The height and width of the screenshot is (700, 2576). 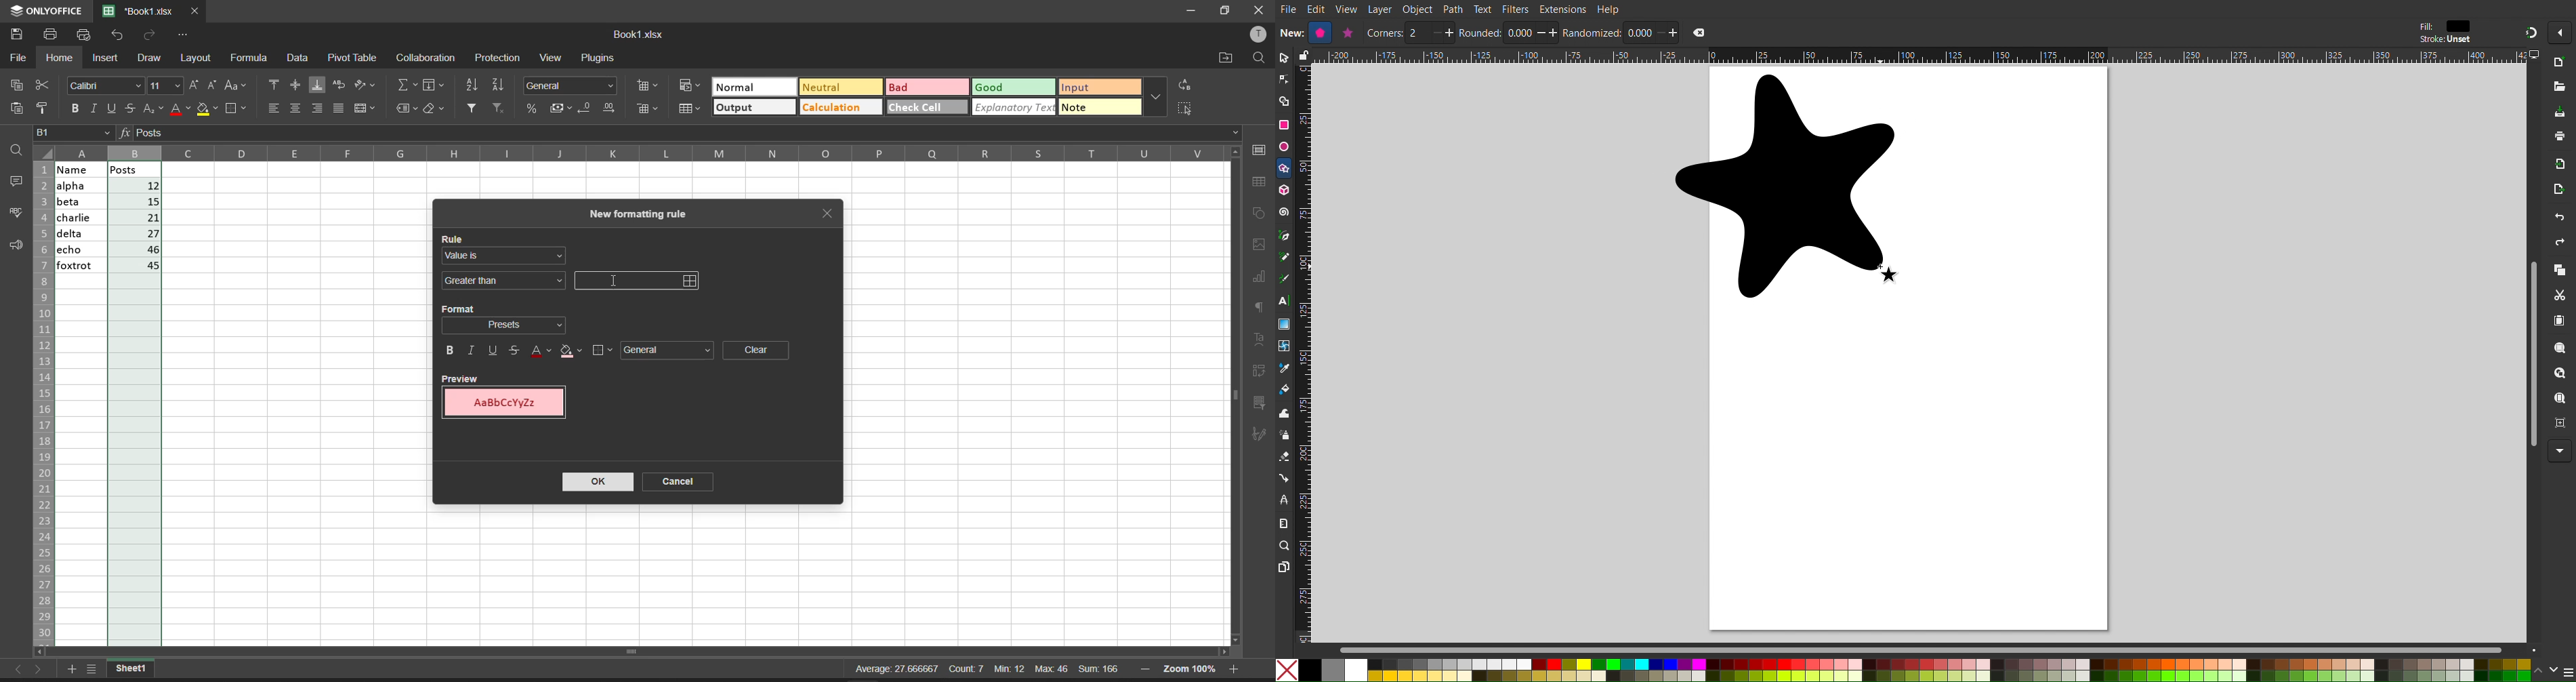 What do you see at coordinates (198, 59) in the screenshot?
I see `layout` at bounding box center [198, 59].